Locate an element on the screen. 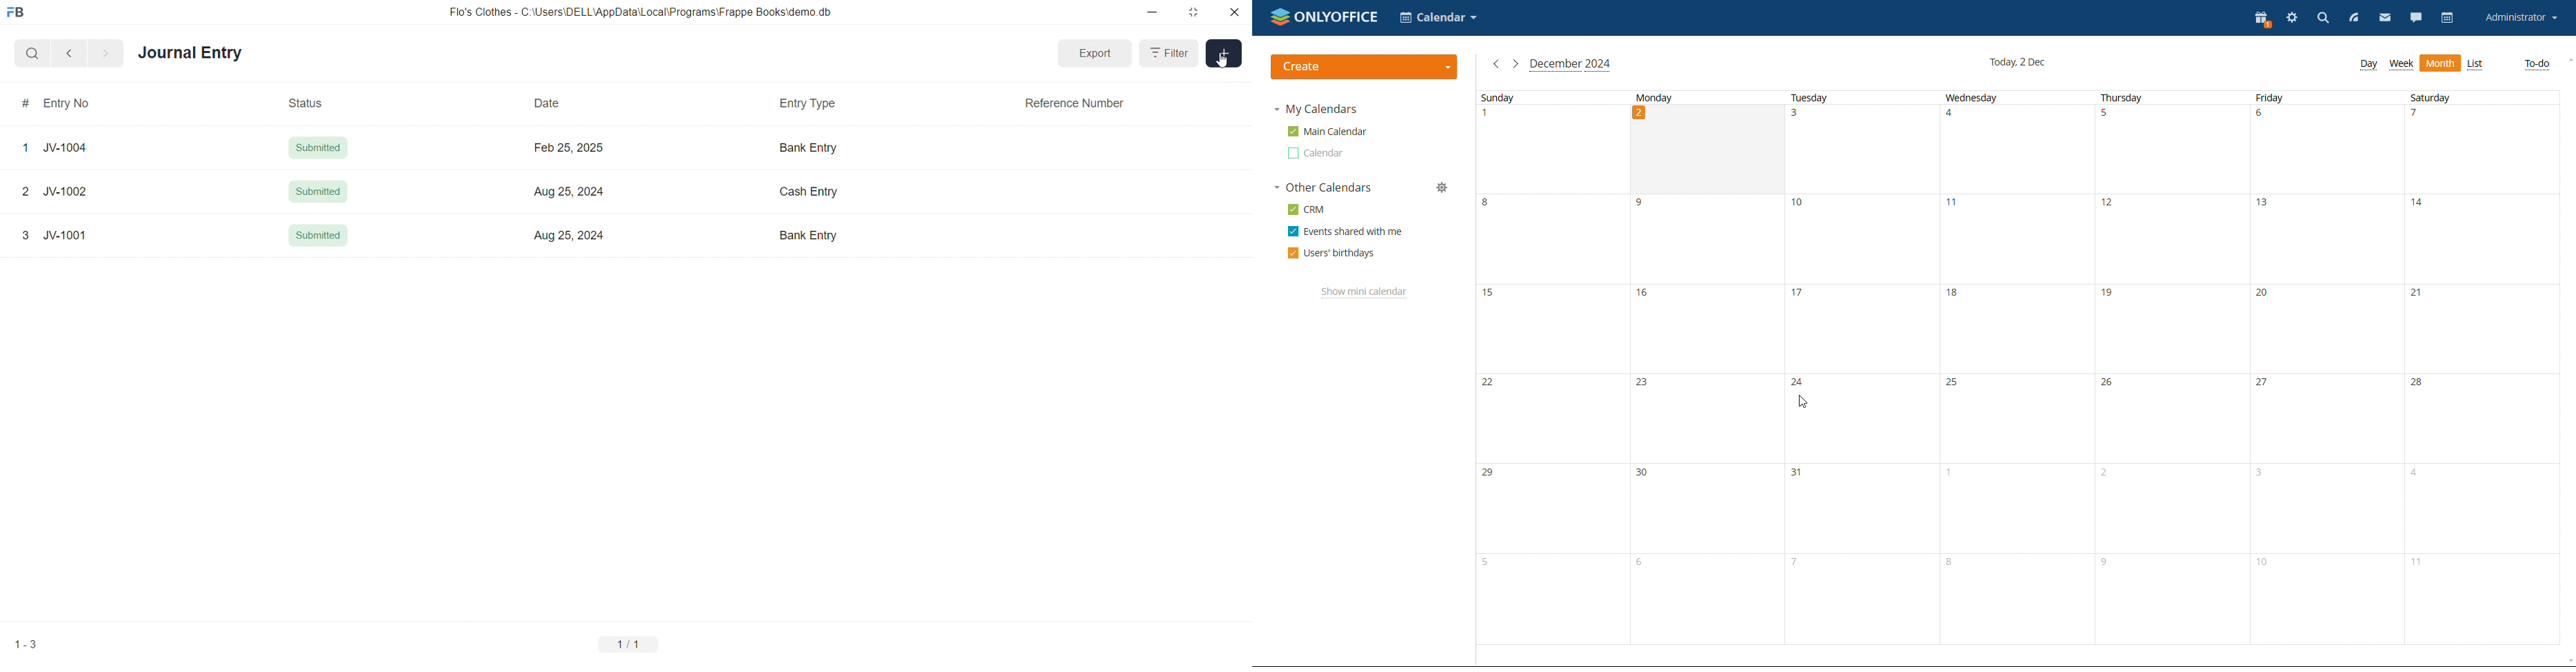 The image size is (2576, 672). Status is located at coordinates (309, 103).